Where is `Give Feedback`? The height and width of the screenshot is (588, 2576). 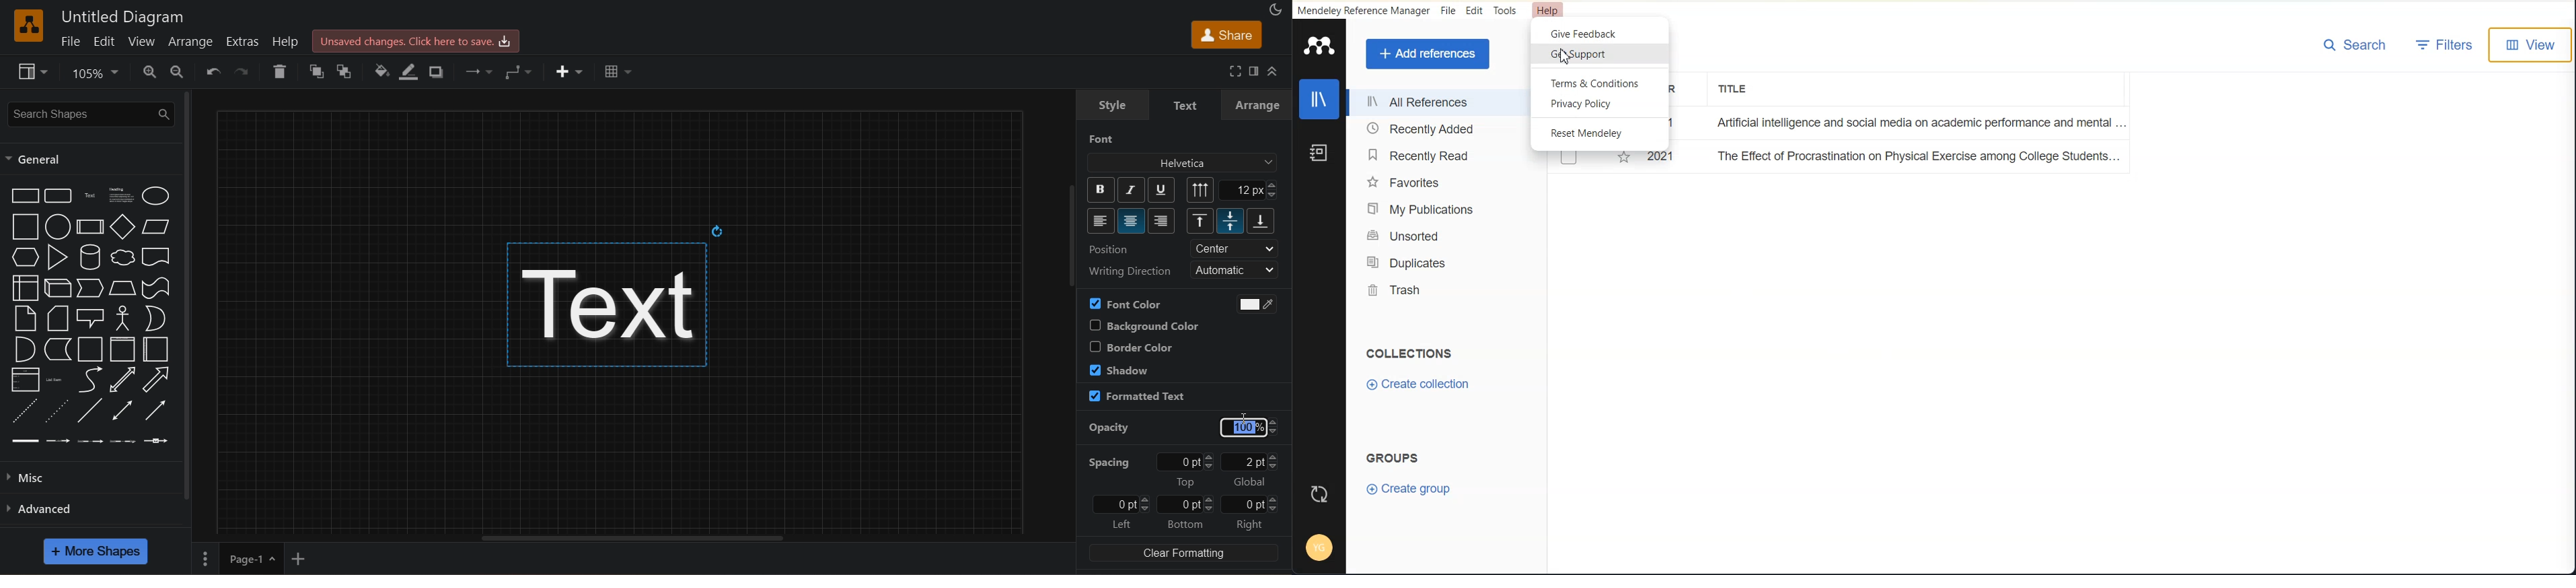 Give Feedback is located at coordinates (1599, 33).